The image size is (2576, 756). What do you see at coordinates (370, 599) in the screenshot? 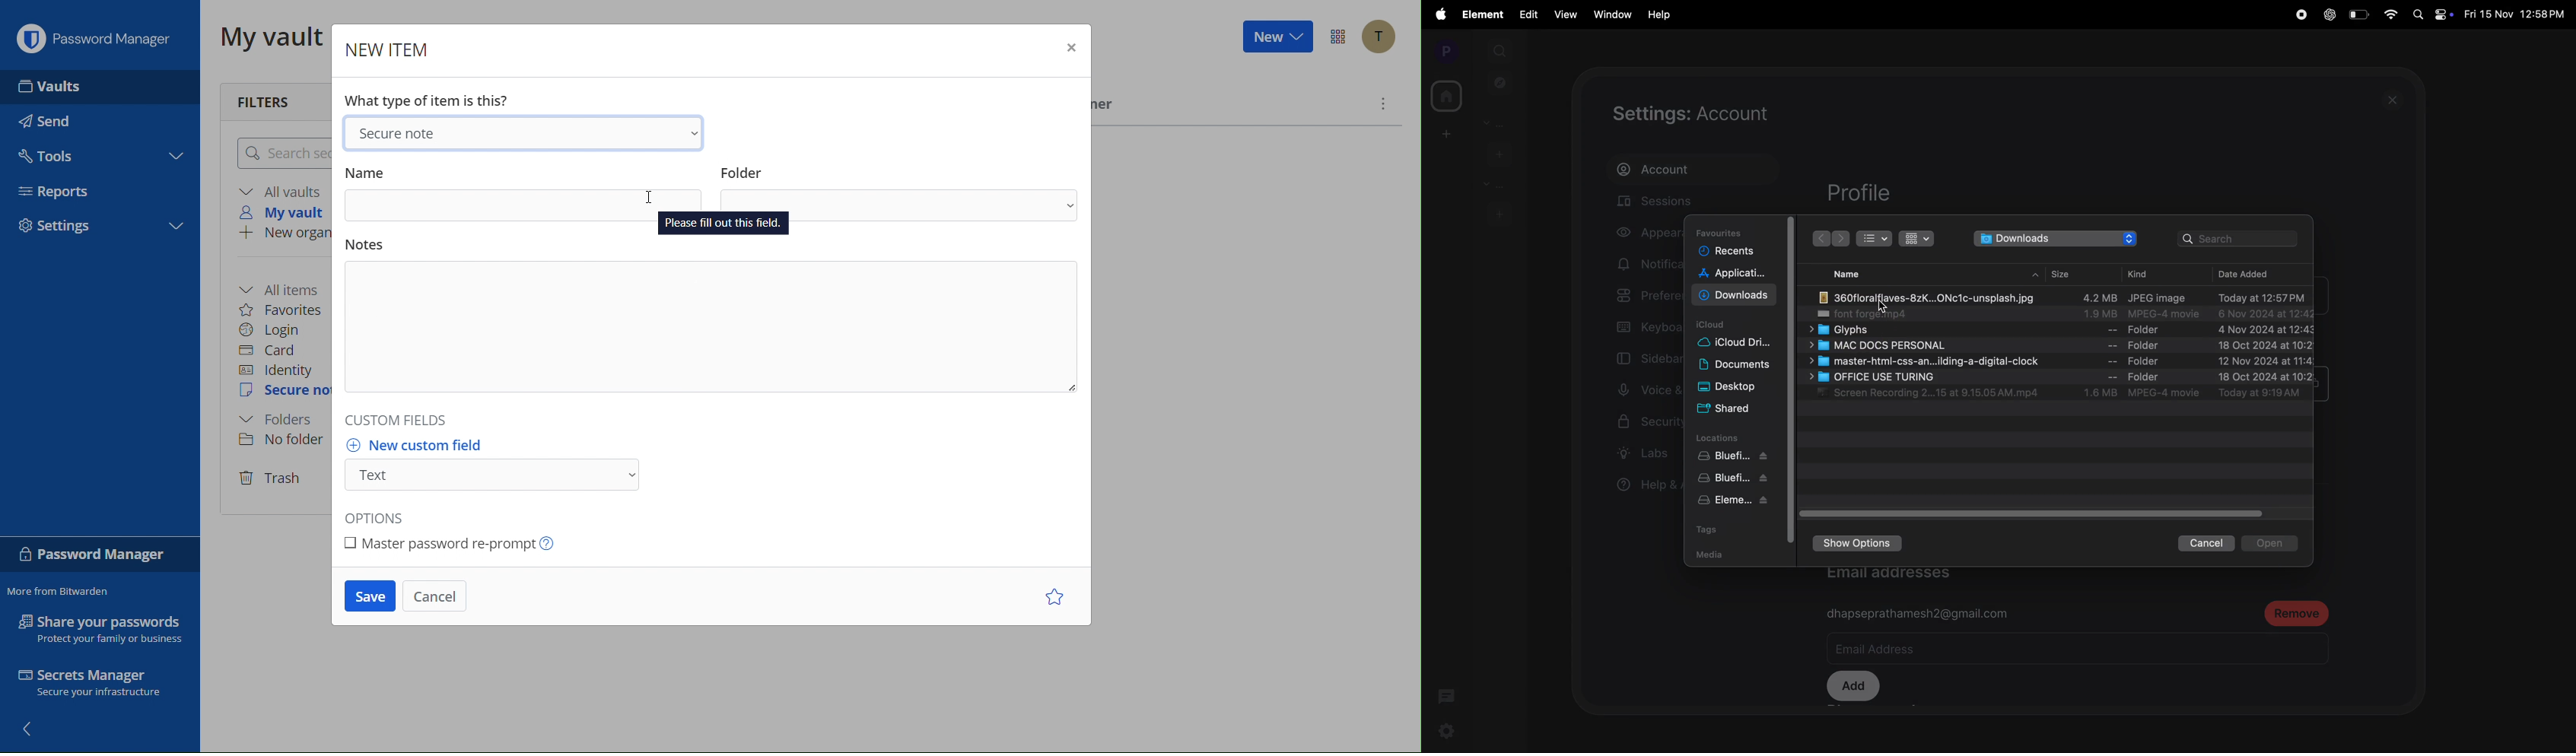
I see `Save` at bounding box center [370, 599].